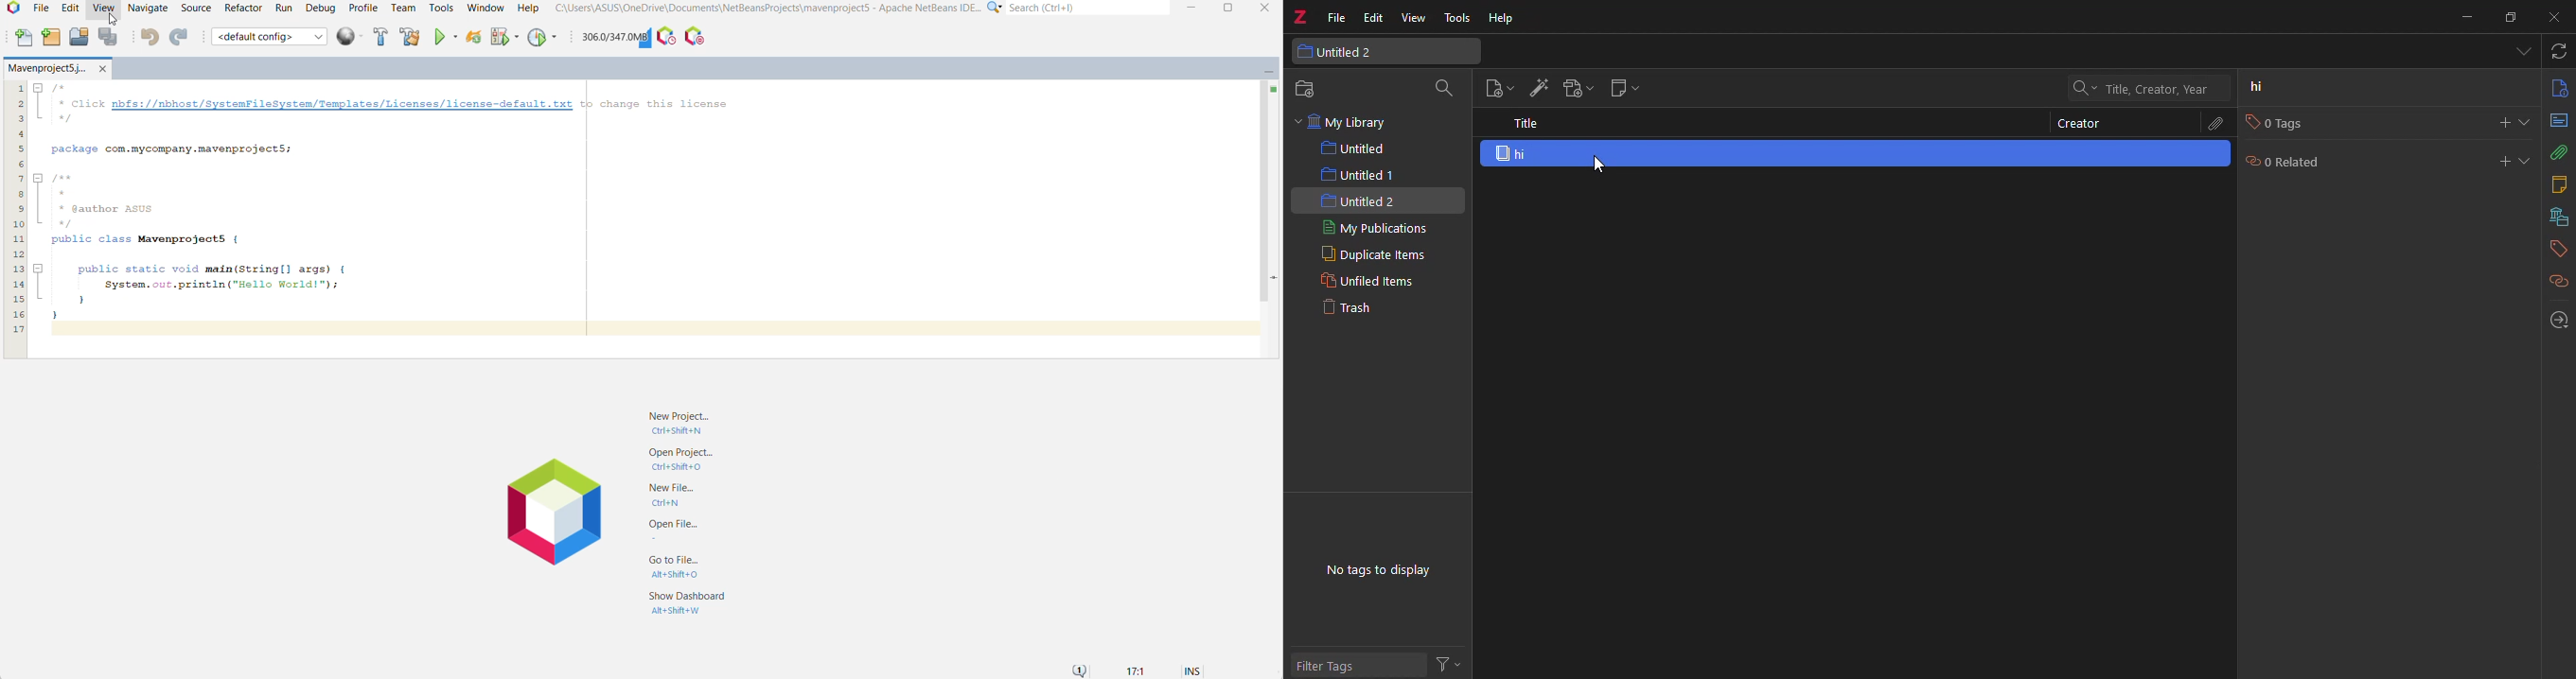  Describe the element at coordinates (404, 8) in the screenshot. I see `Team` at that location.